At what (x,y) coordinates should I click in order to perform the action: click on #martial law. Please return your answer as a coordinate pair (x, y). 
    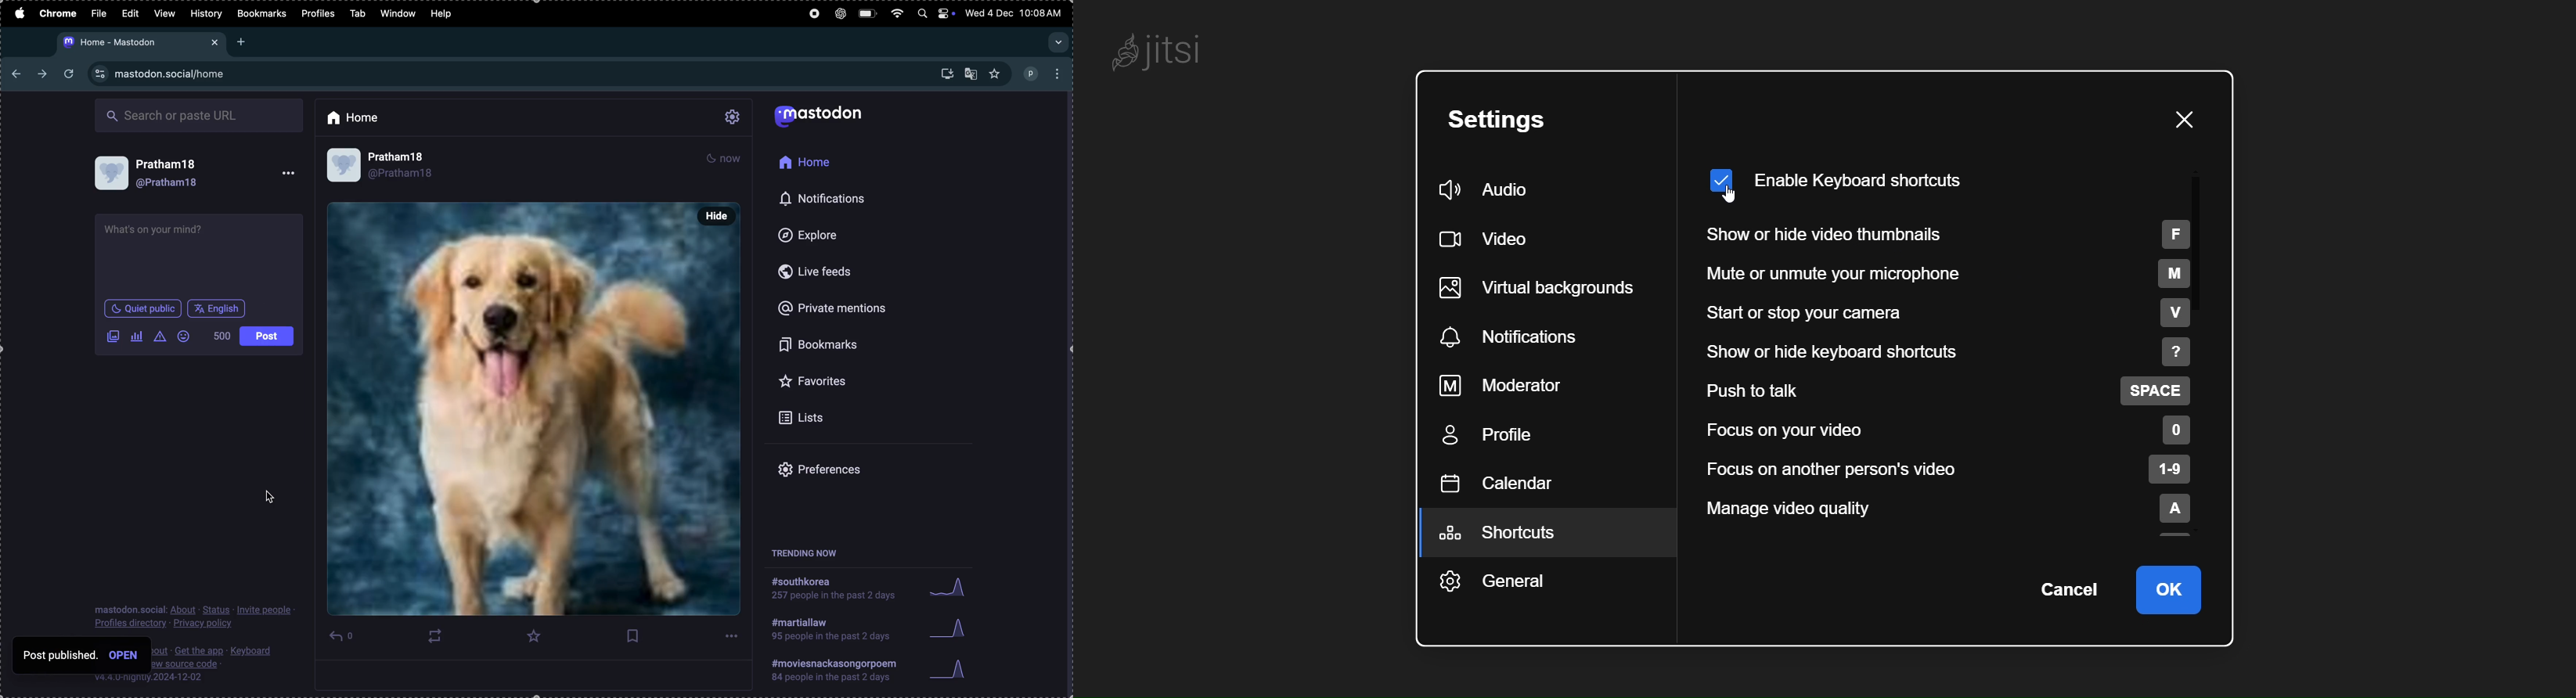
    Looking at the image, I should click on (826, 633).